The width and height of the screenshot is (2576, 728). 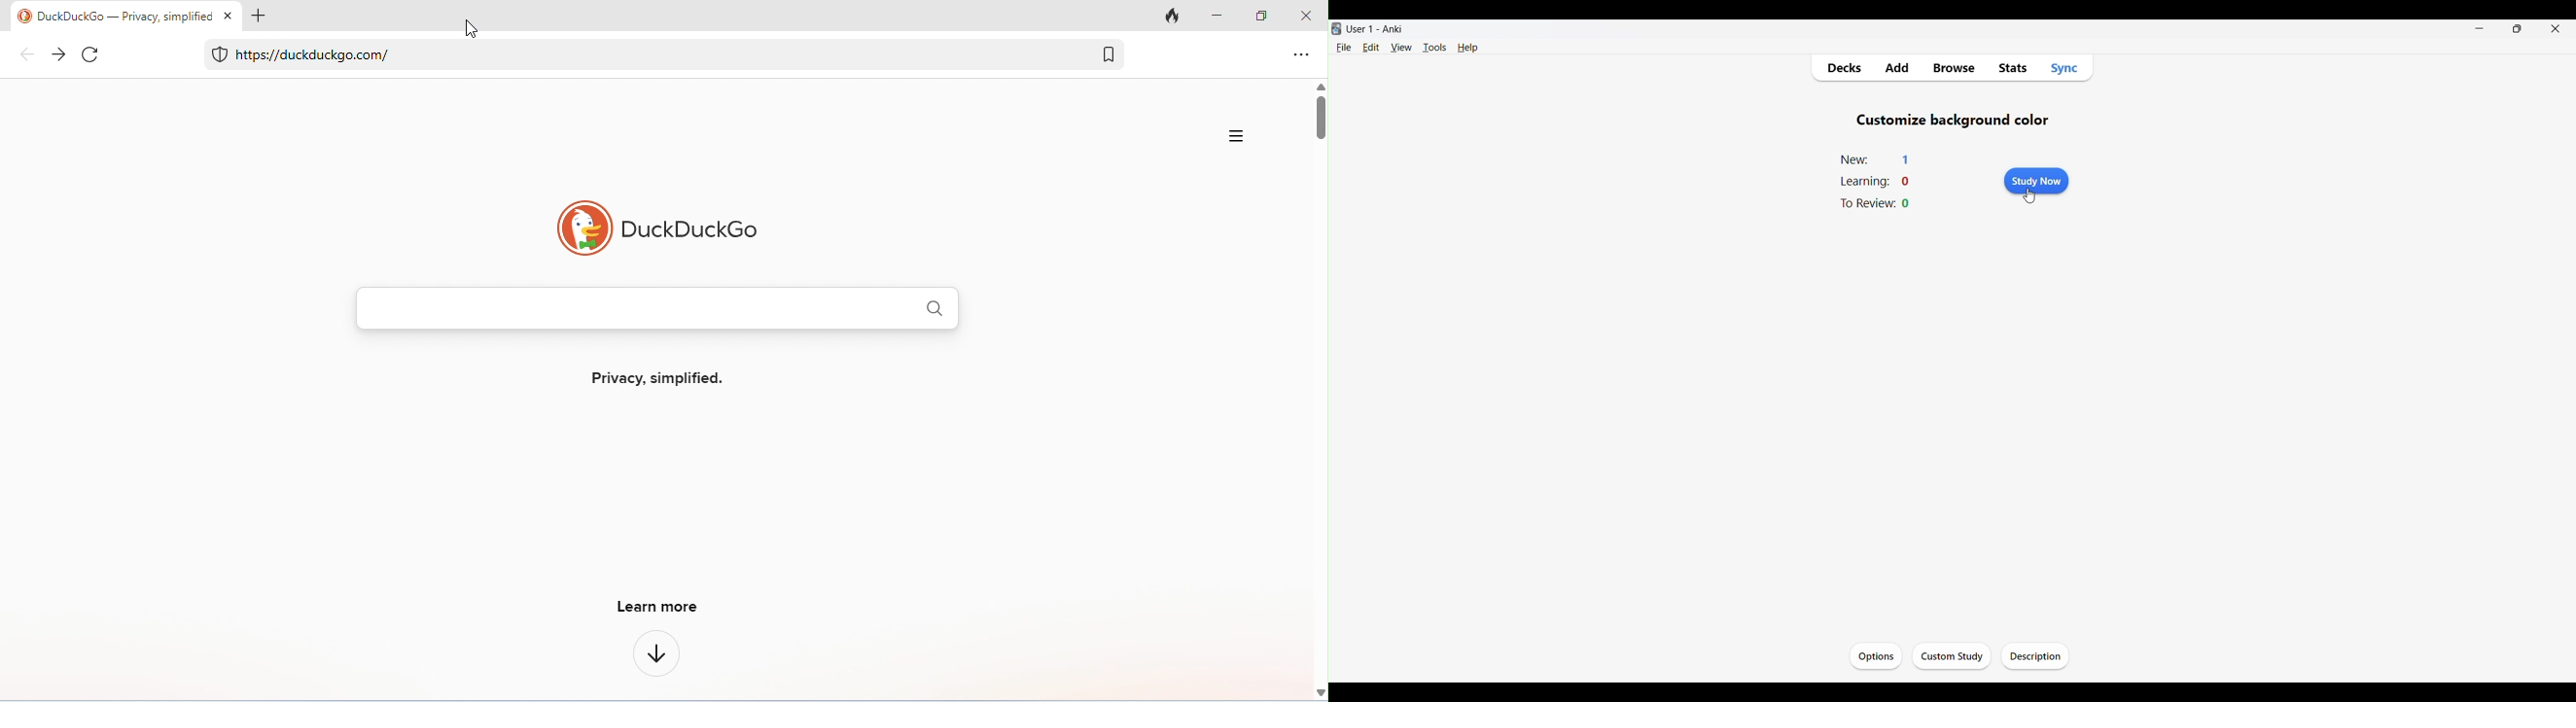 What do you see at coordinates (1867, 202) in the screenshot?
I see `Indicates no. of cards to review` at bounding box center [1867, 202].